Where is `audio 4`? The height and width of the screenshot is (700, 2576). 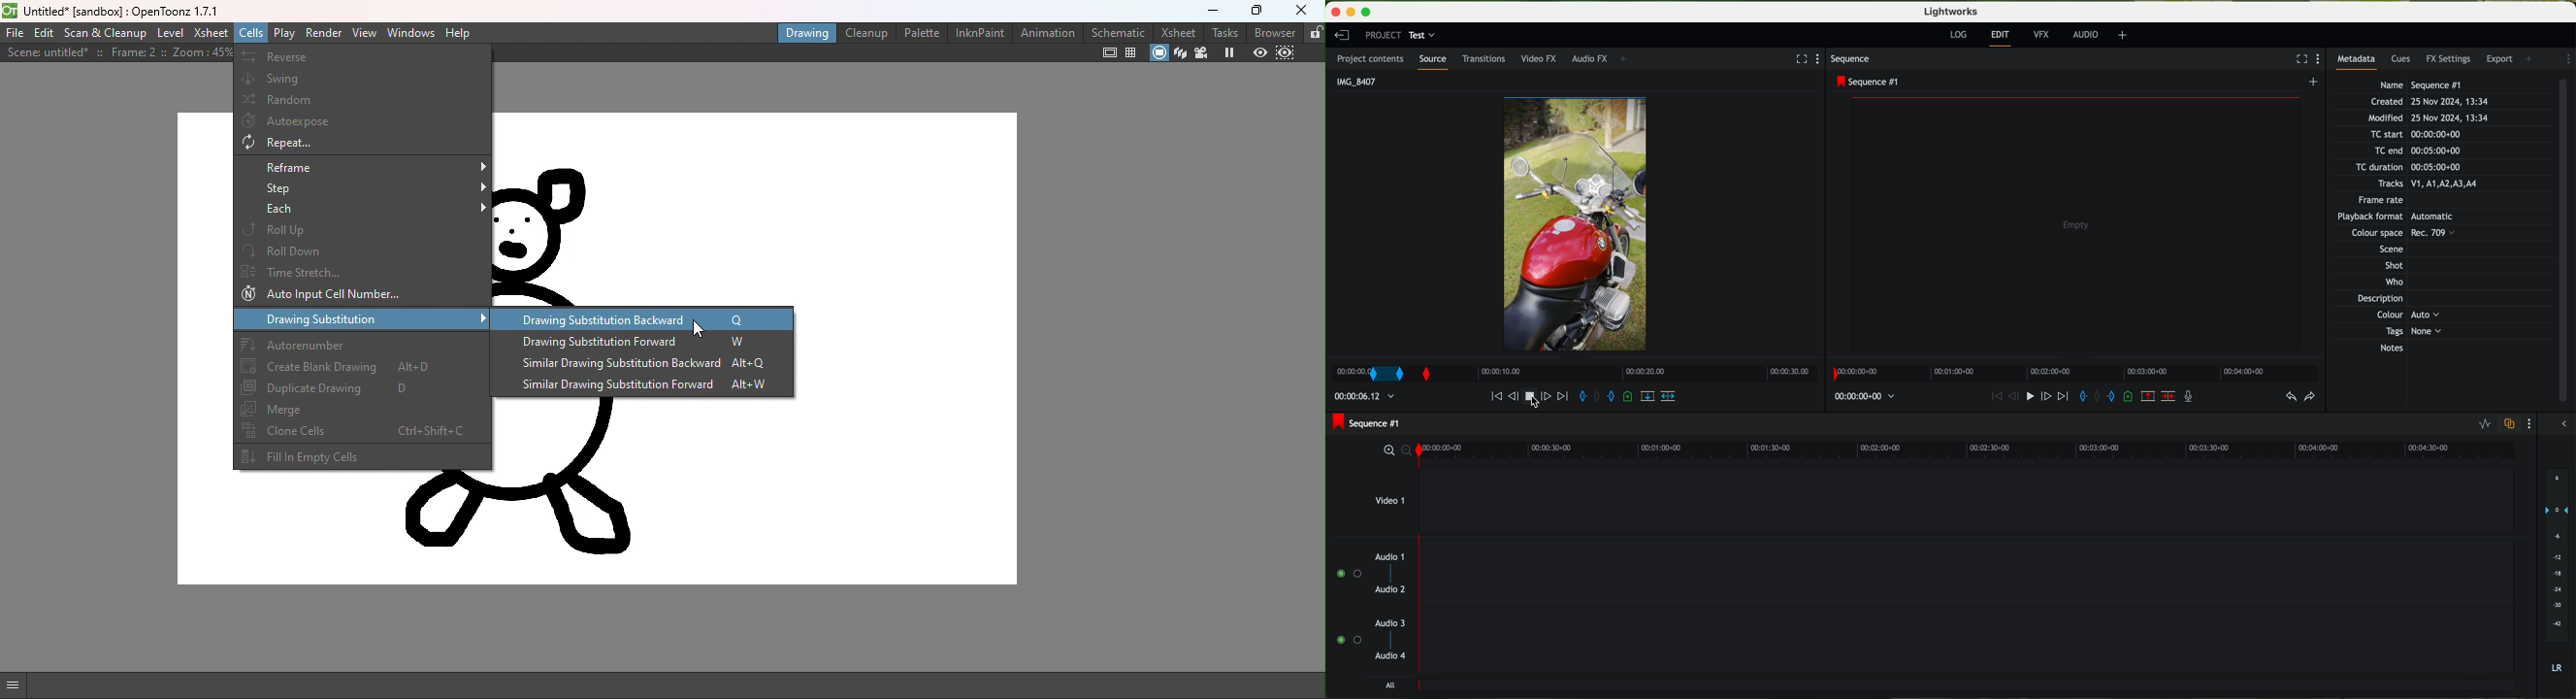
audio 4 is located at coordinates (1391, 658).